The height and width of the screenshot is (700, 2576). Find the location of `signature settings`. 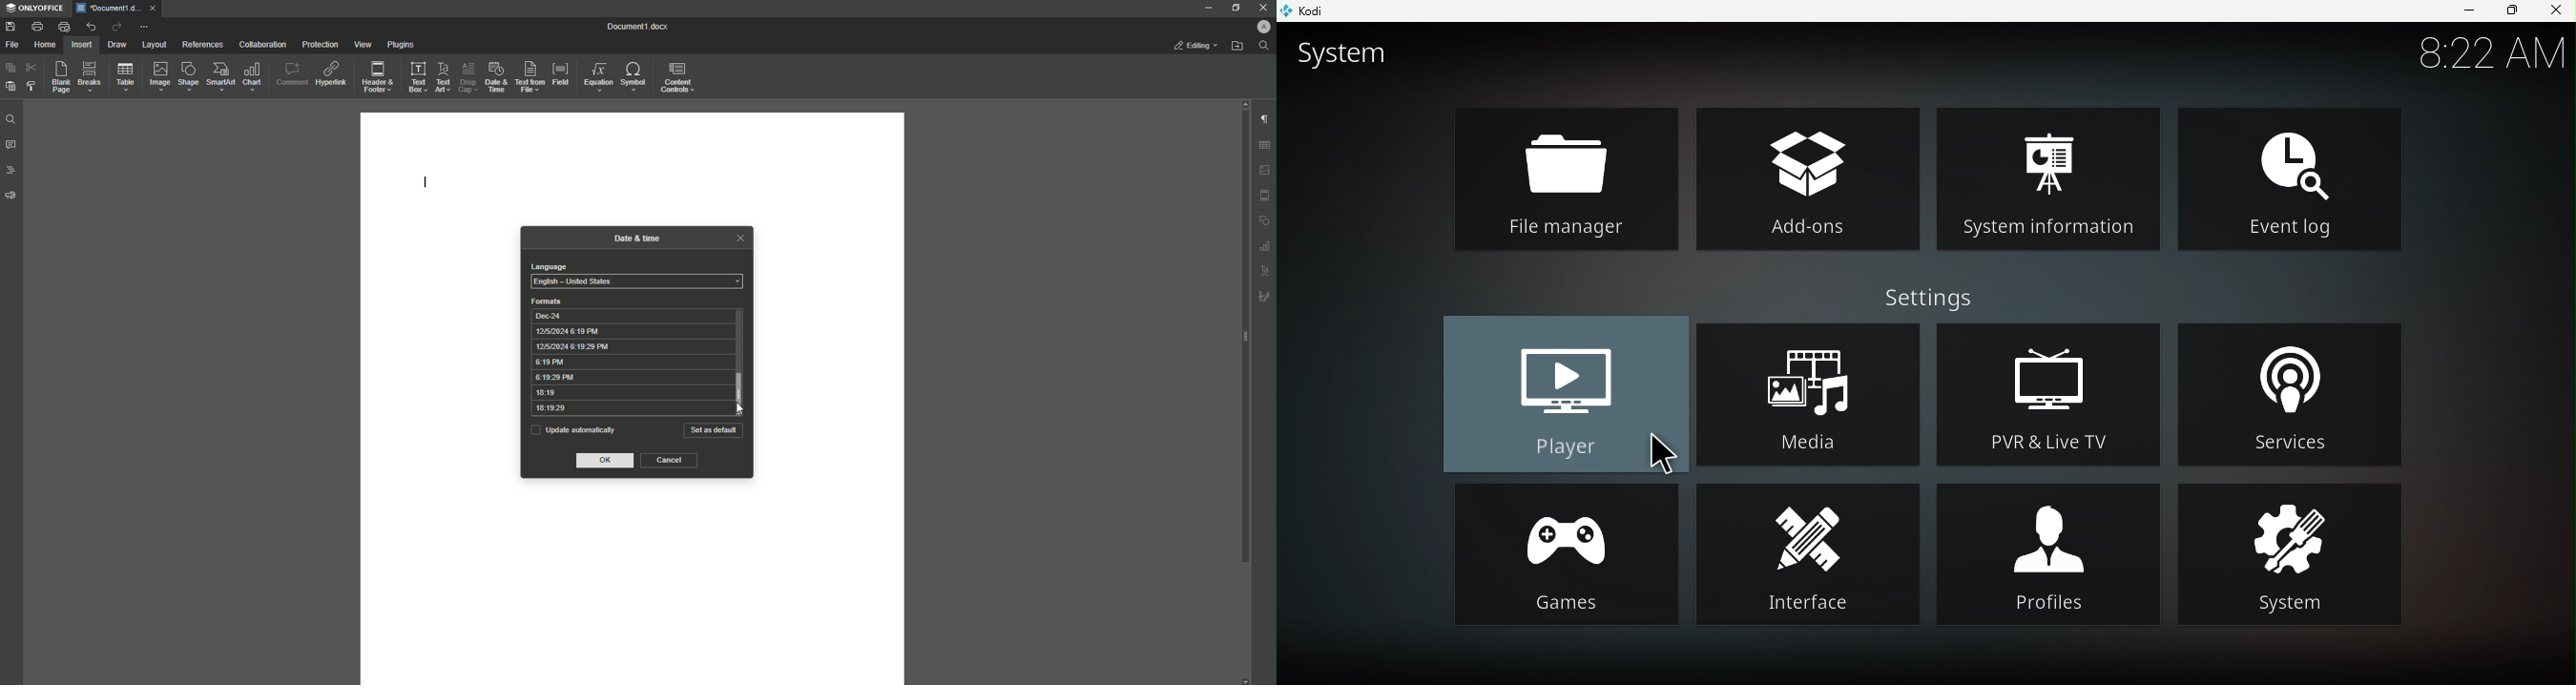

signature settings is located at coordinates (1264, 295).